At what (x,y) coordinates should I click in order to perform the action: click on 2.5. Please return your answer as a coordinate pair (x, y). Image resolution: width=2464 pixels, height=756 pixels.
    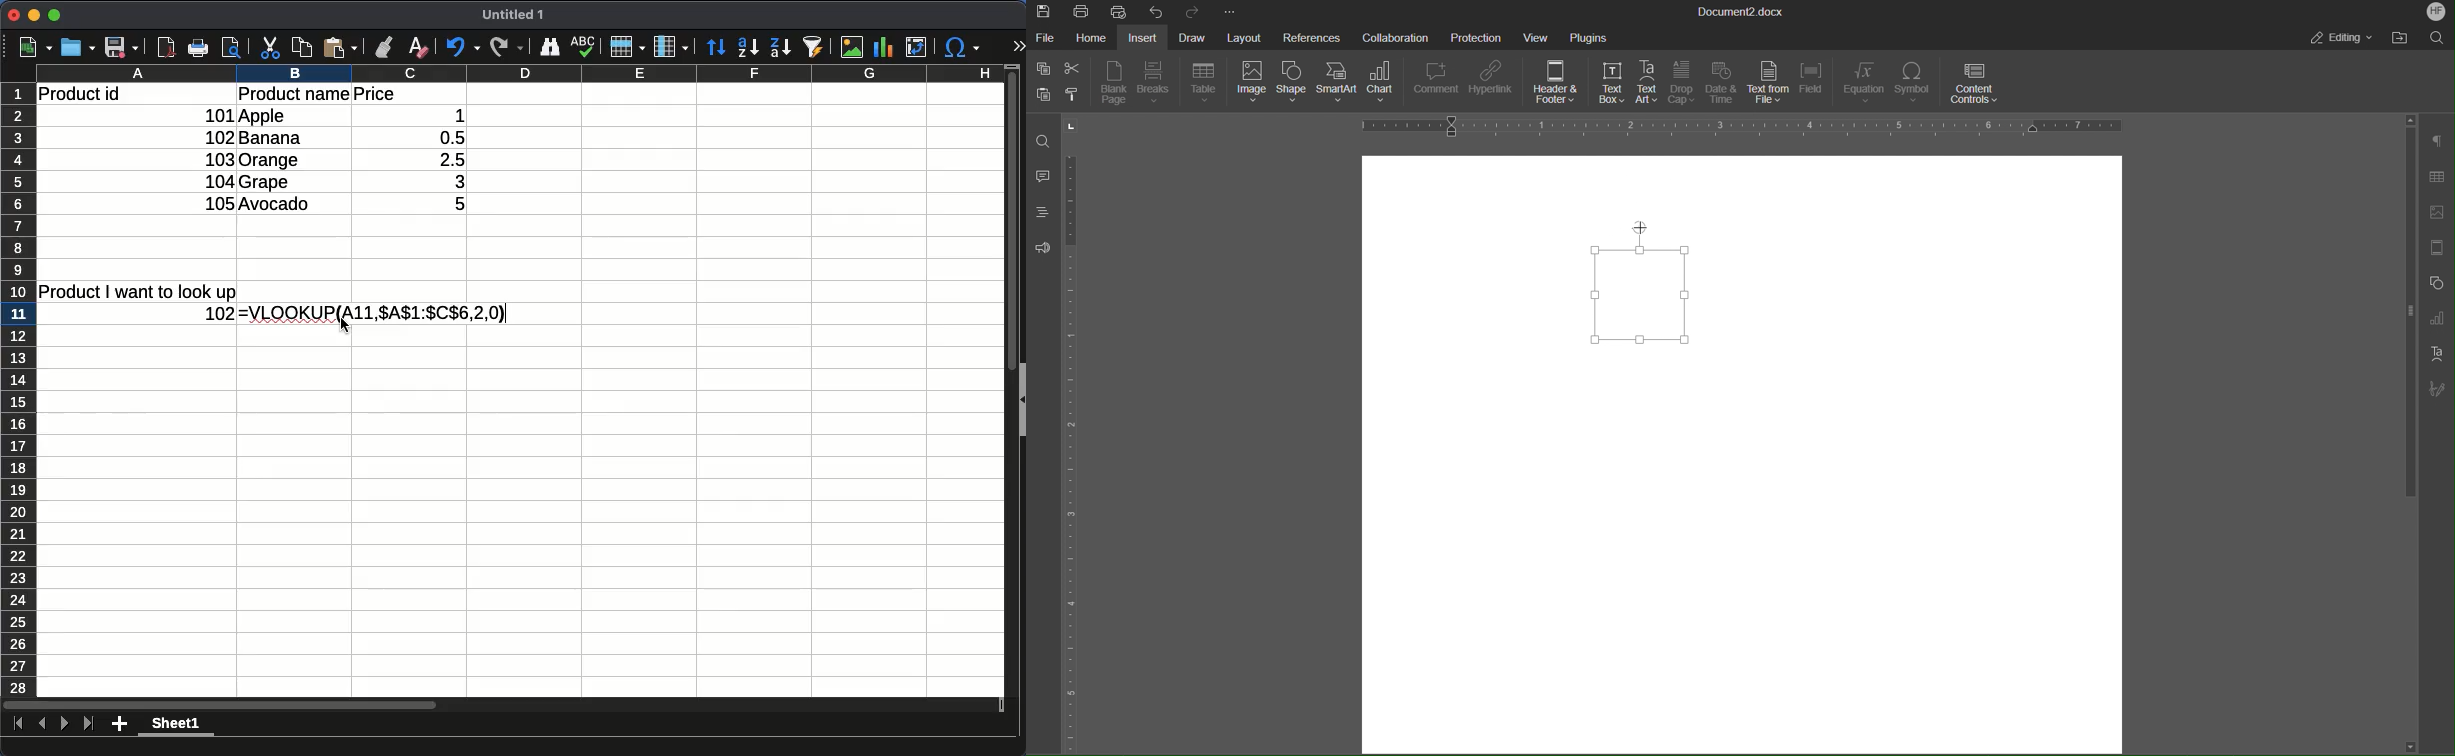
    Looking at the image, I should click on (444, 159).